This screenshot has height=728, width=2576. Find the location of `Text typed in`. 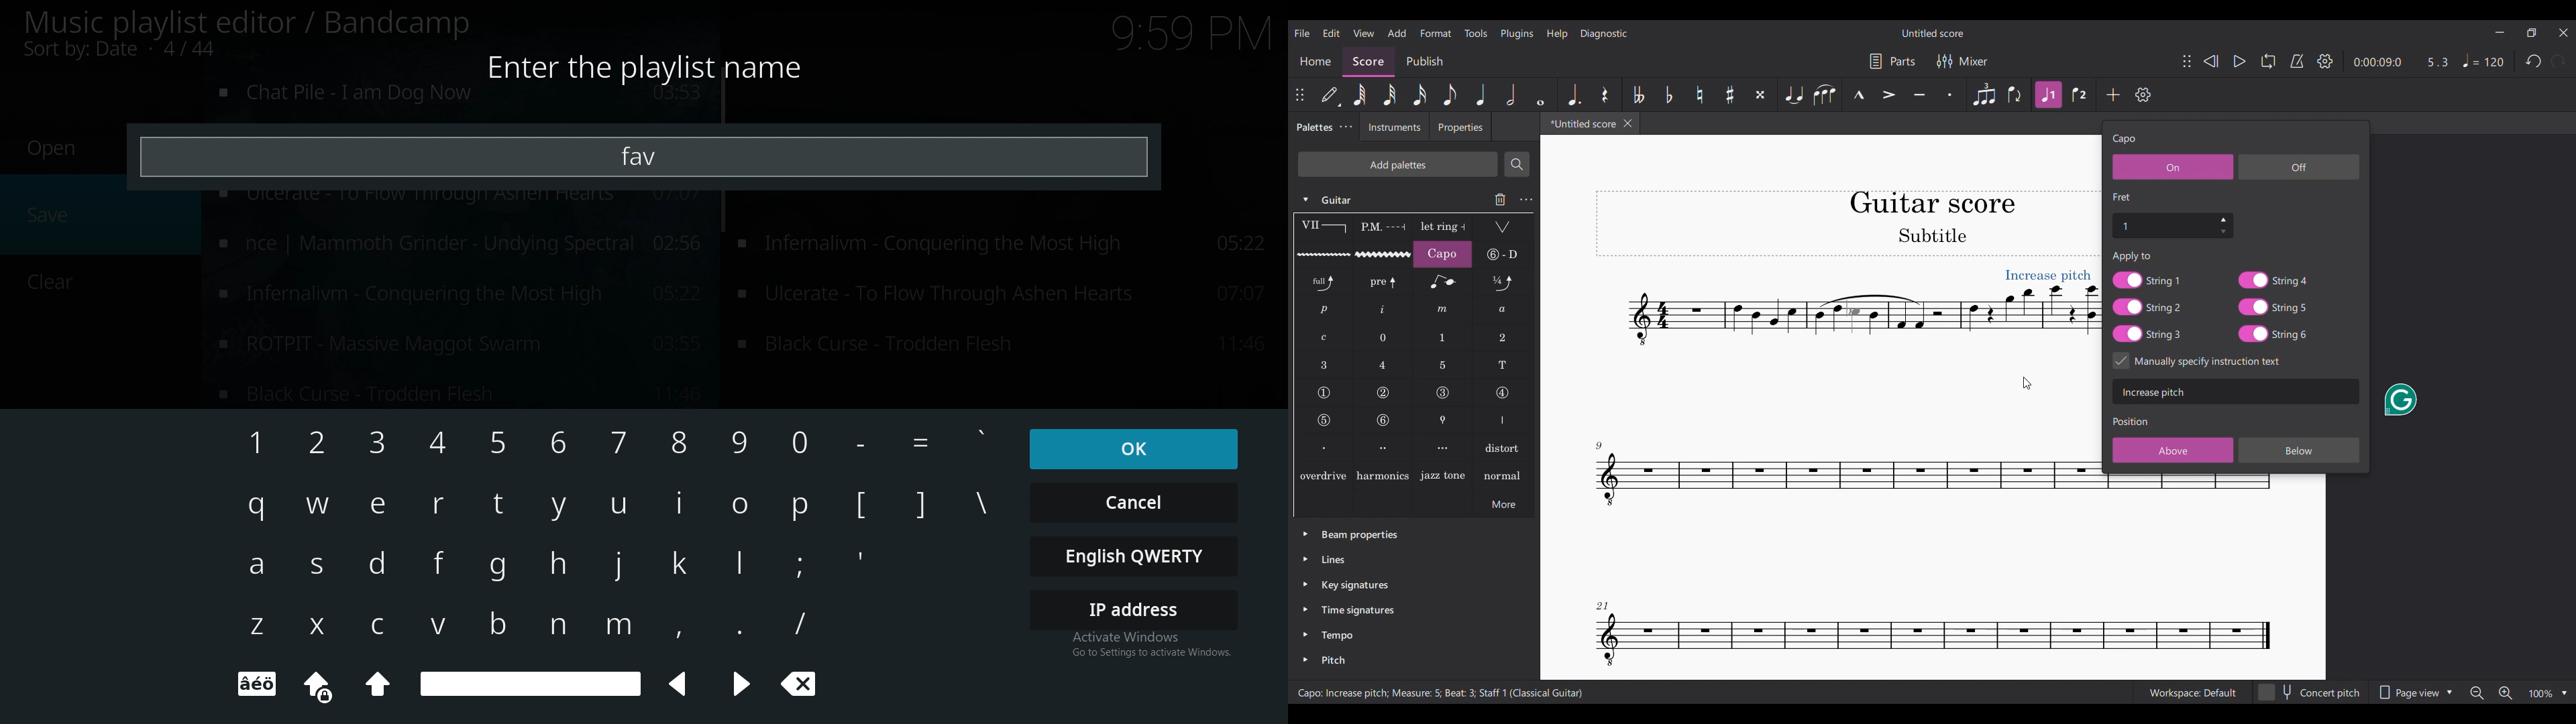

Text typed in is located at coordinates (2153, 393).